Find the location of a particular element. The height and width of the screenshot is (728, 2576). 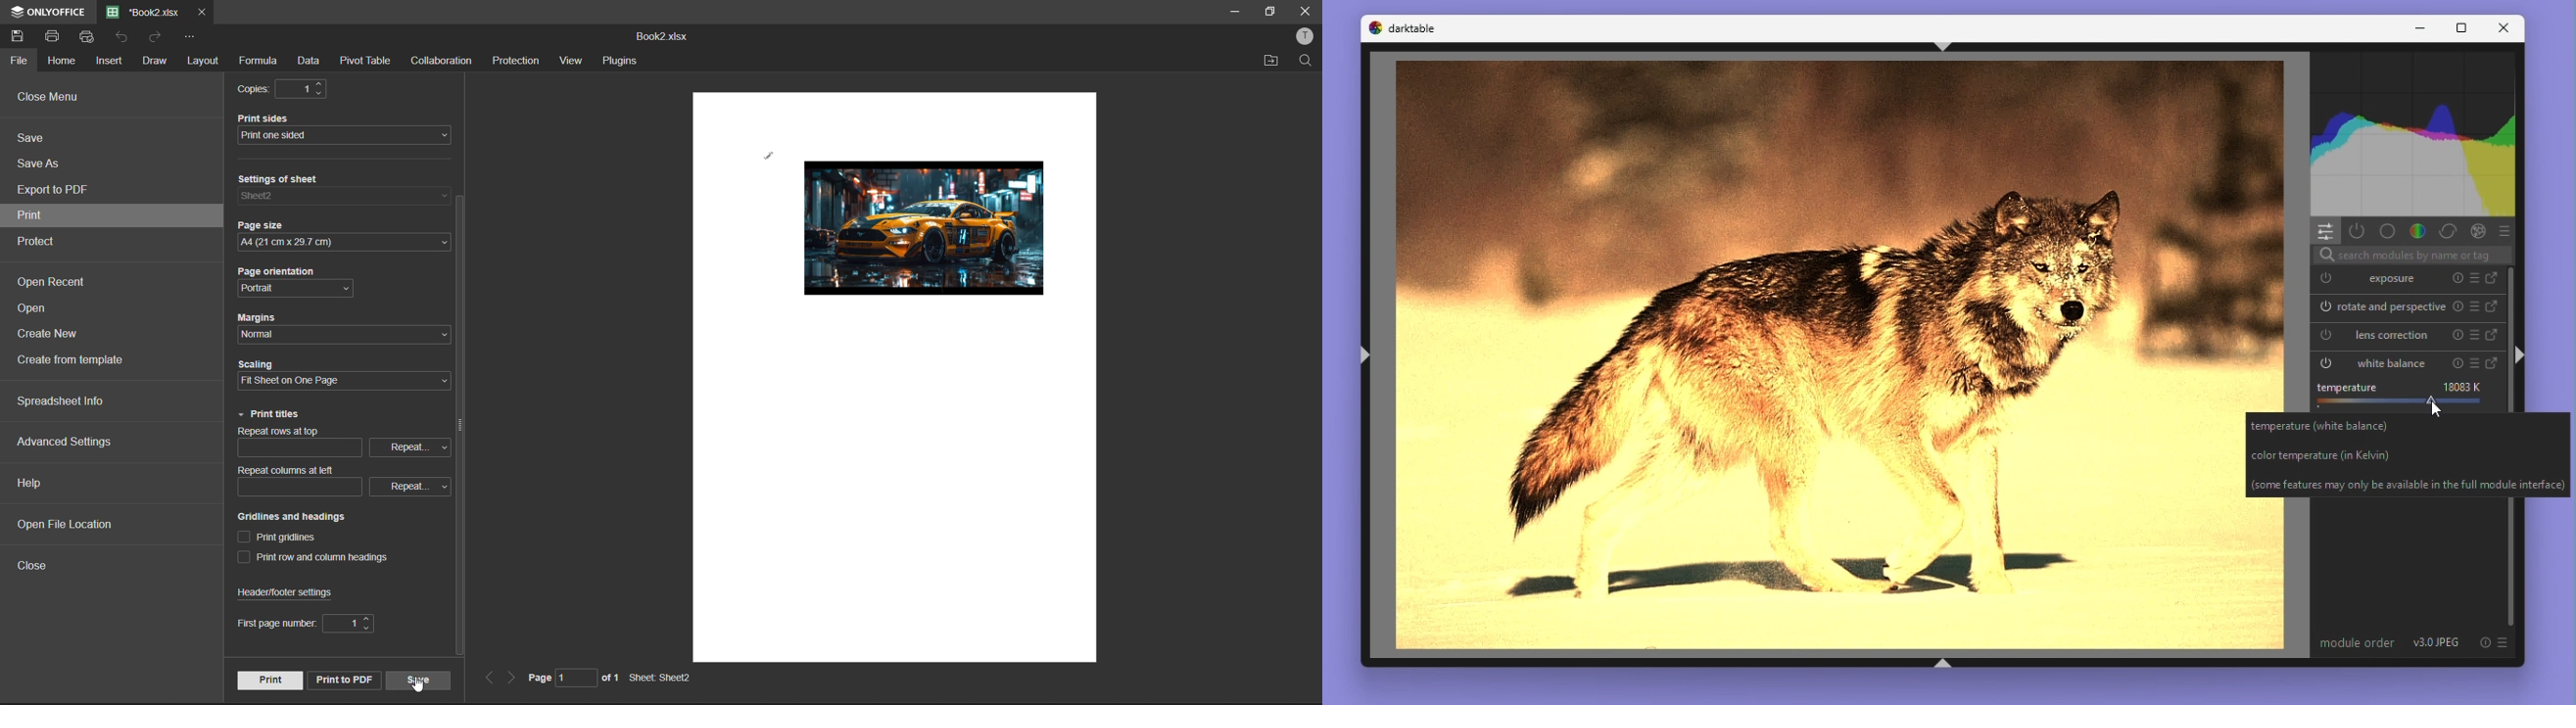

margins is located at coordinates (262, 318).